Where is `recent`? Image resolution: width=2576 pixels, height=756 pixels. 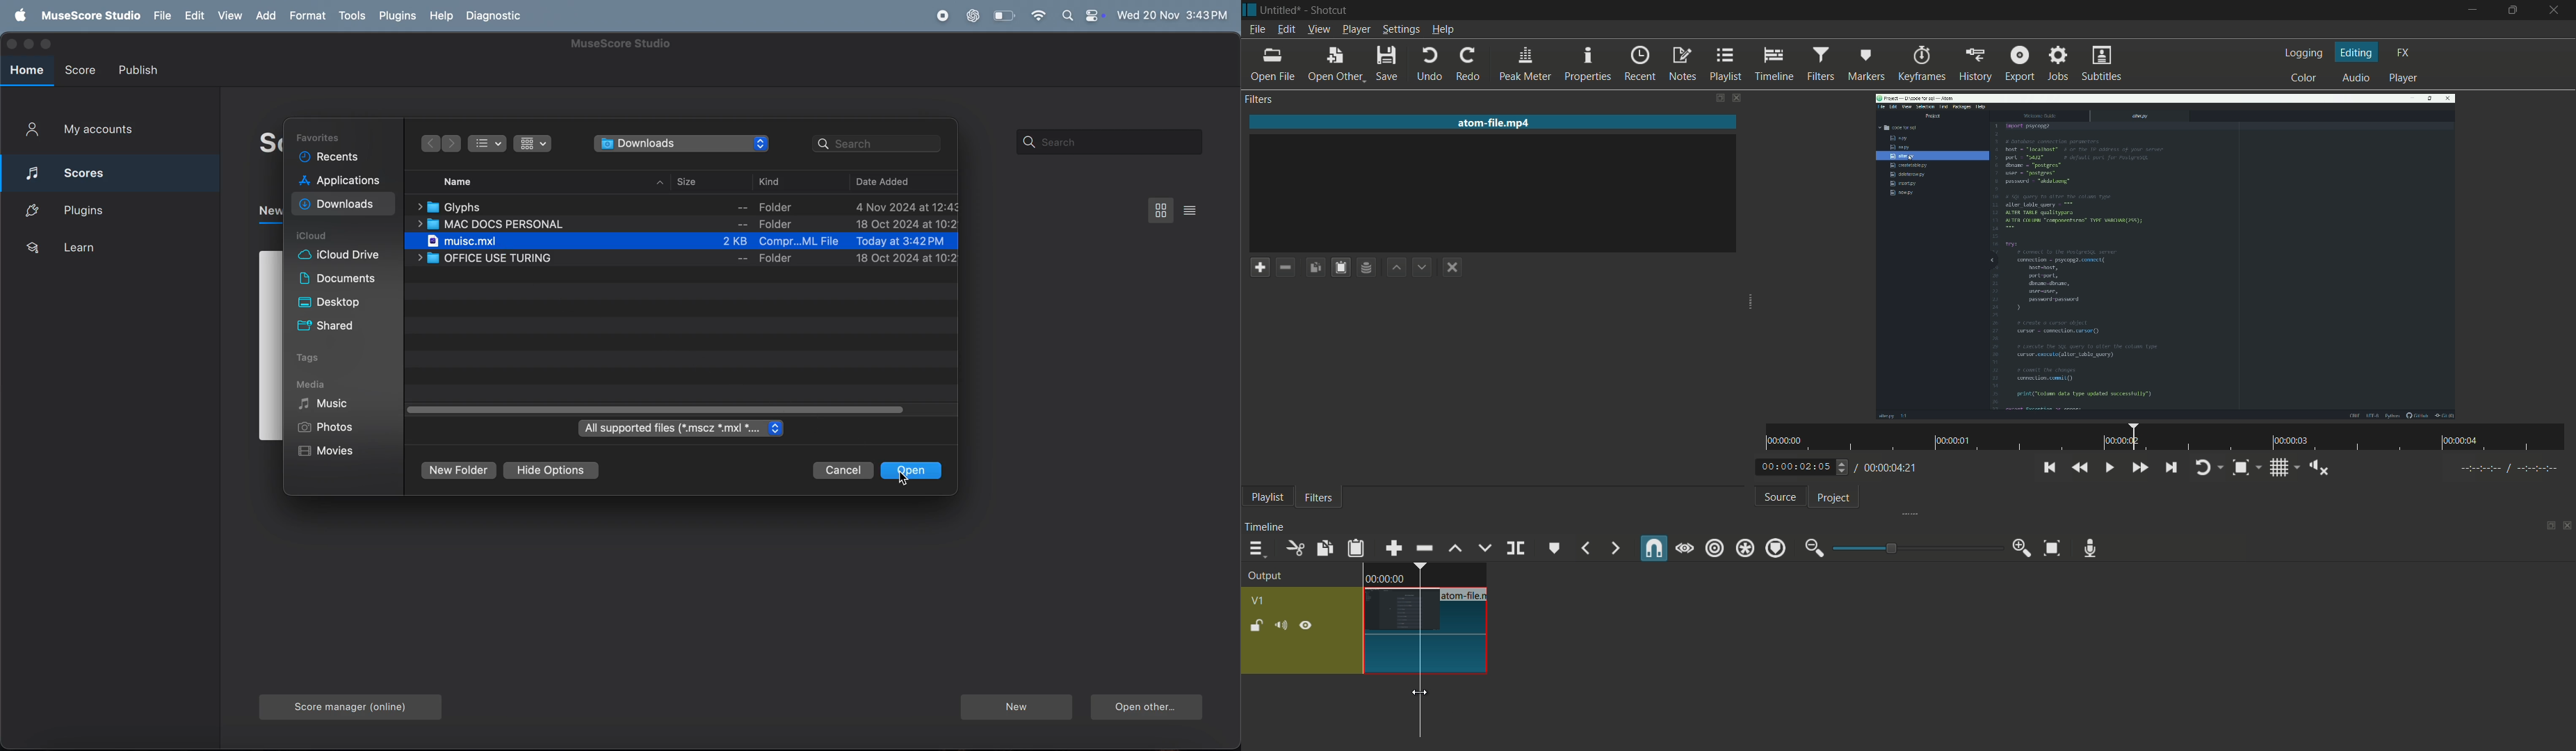 recent is located at coordinates (330, 157).